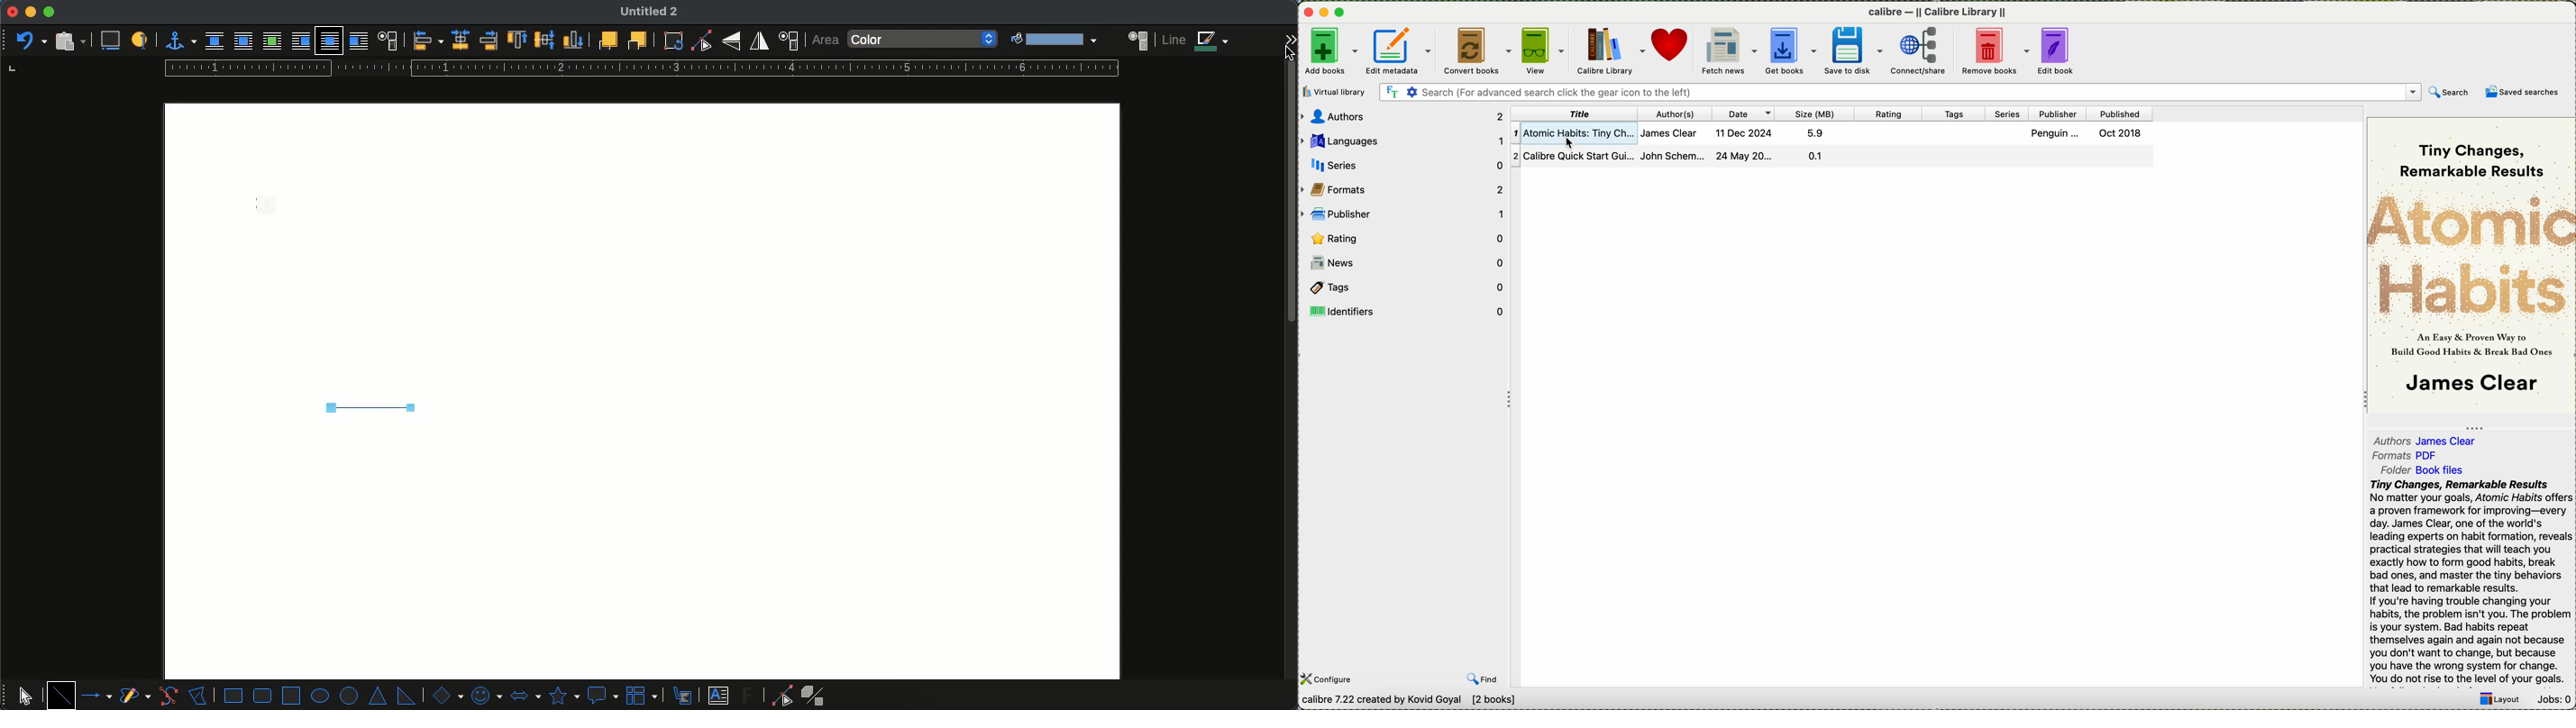 The width and height of the screenshot is (2576, 728). What do you see at coordinates (109, 41) in the screenshot?
I see `insert caption` at bounding box center [109, 41].